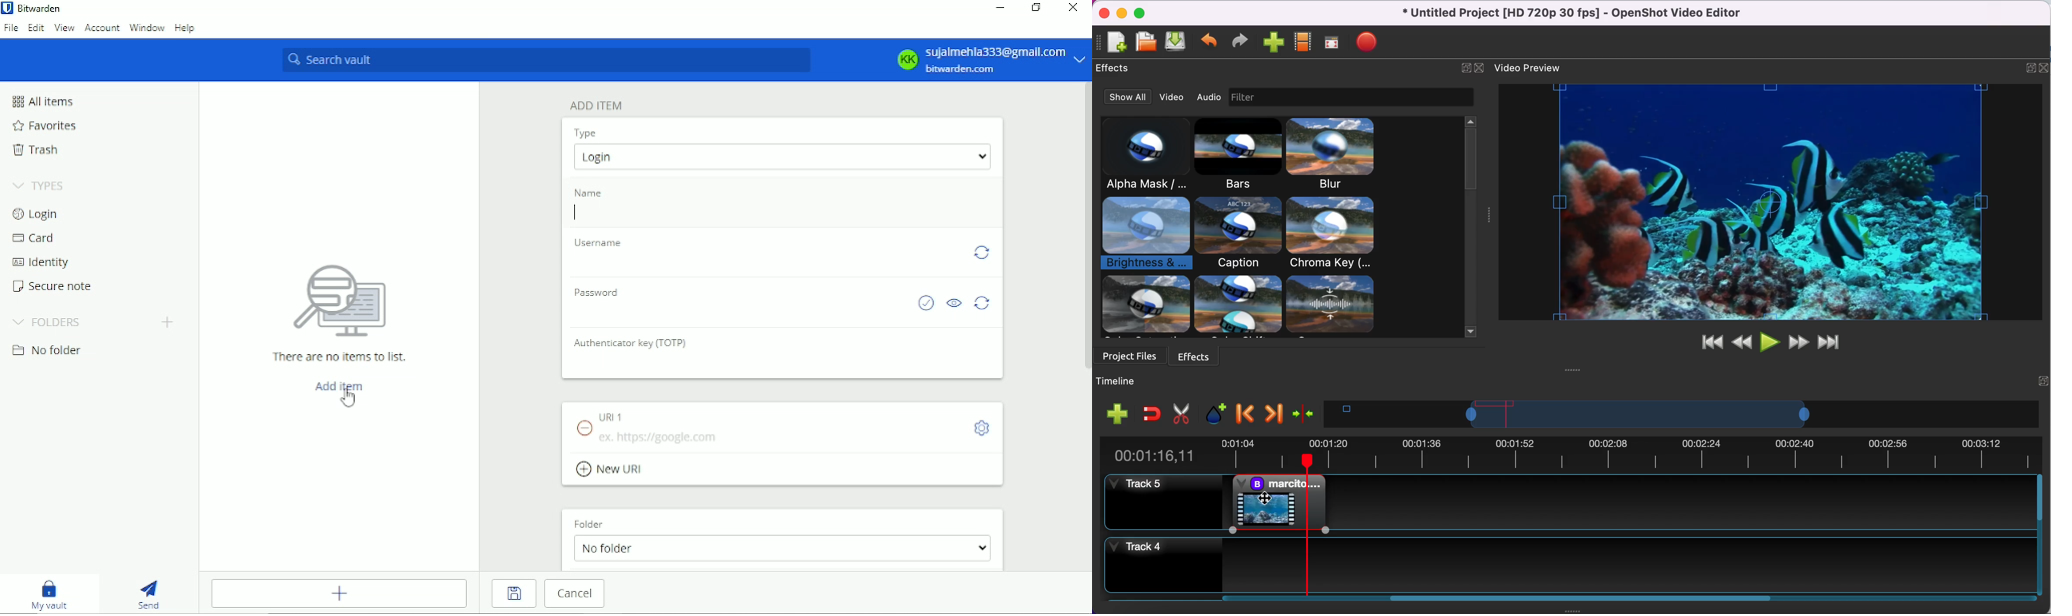 The image size is (2072, 616). What do you see at coordinates (1708, 343) in the screenshot?
I see `jump to start` at bounding box center [1708, 343].